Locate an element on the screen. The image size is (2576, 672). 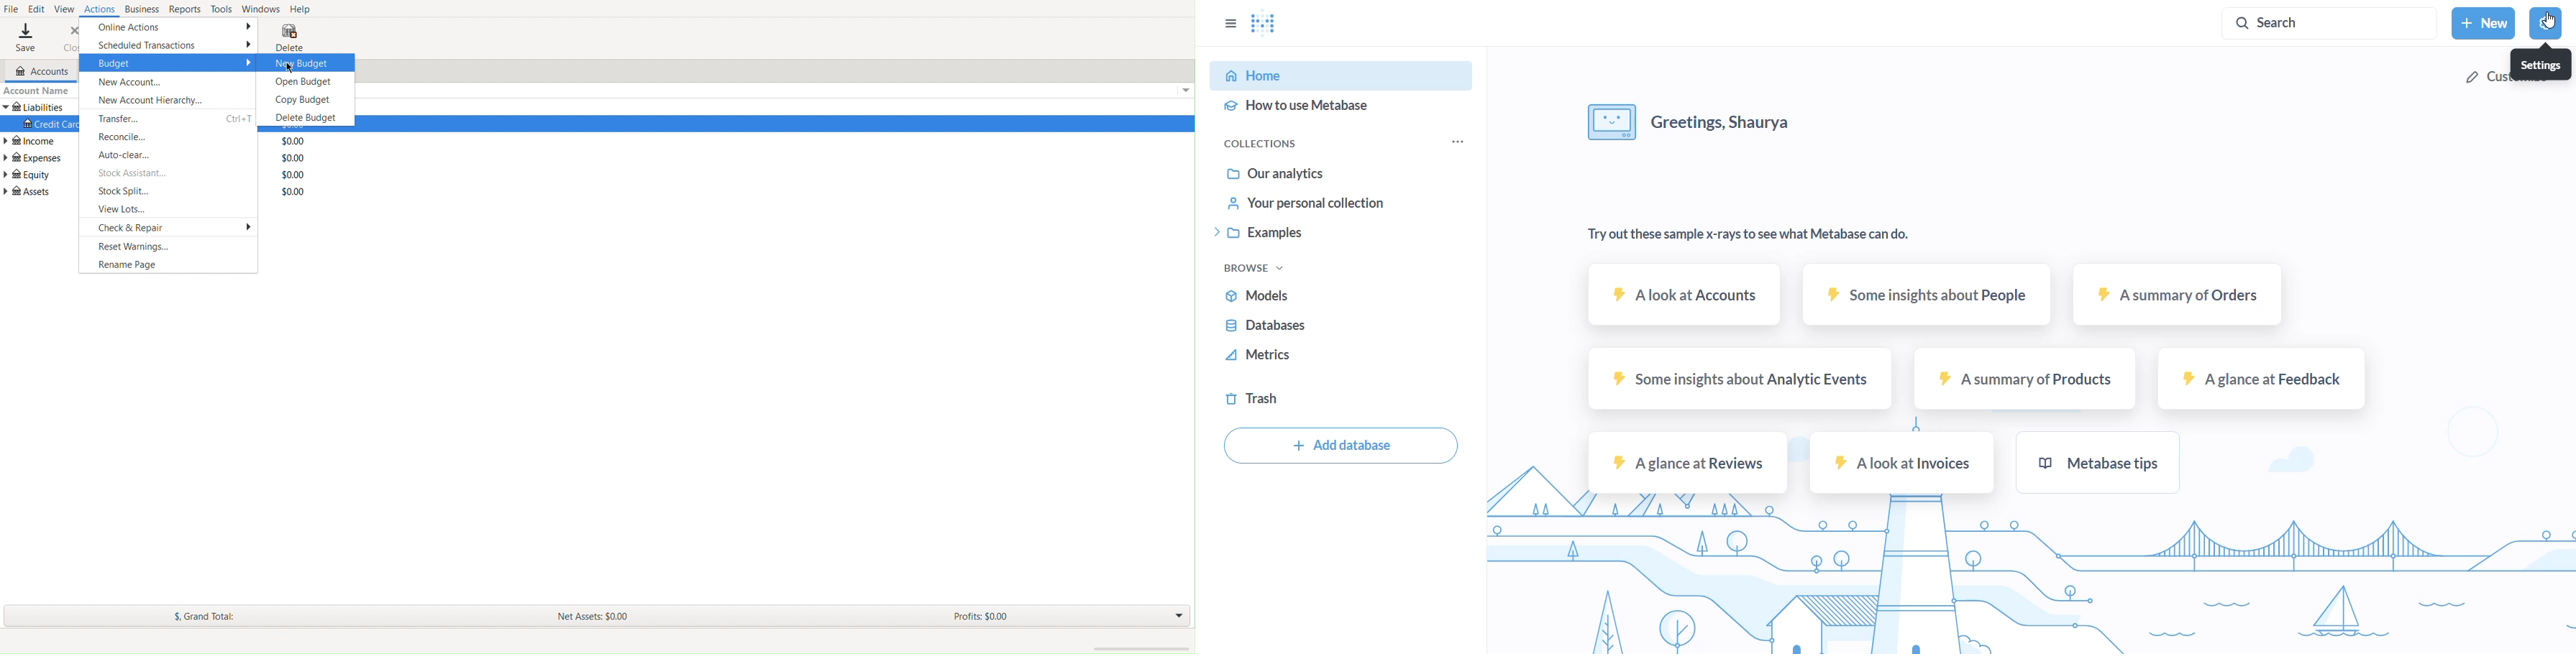
Credit Card is located at coordinates (47, 125).